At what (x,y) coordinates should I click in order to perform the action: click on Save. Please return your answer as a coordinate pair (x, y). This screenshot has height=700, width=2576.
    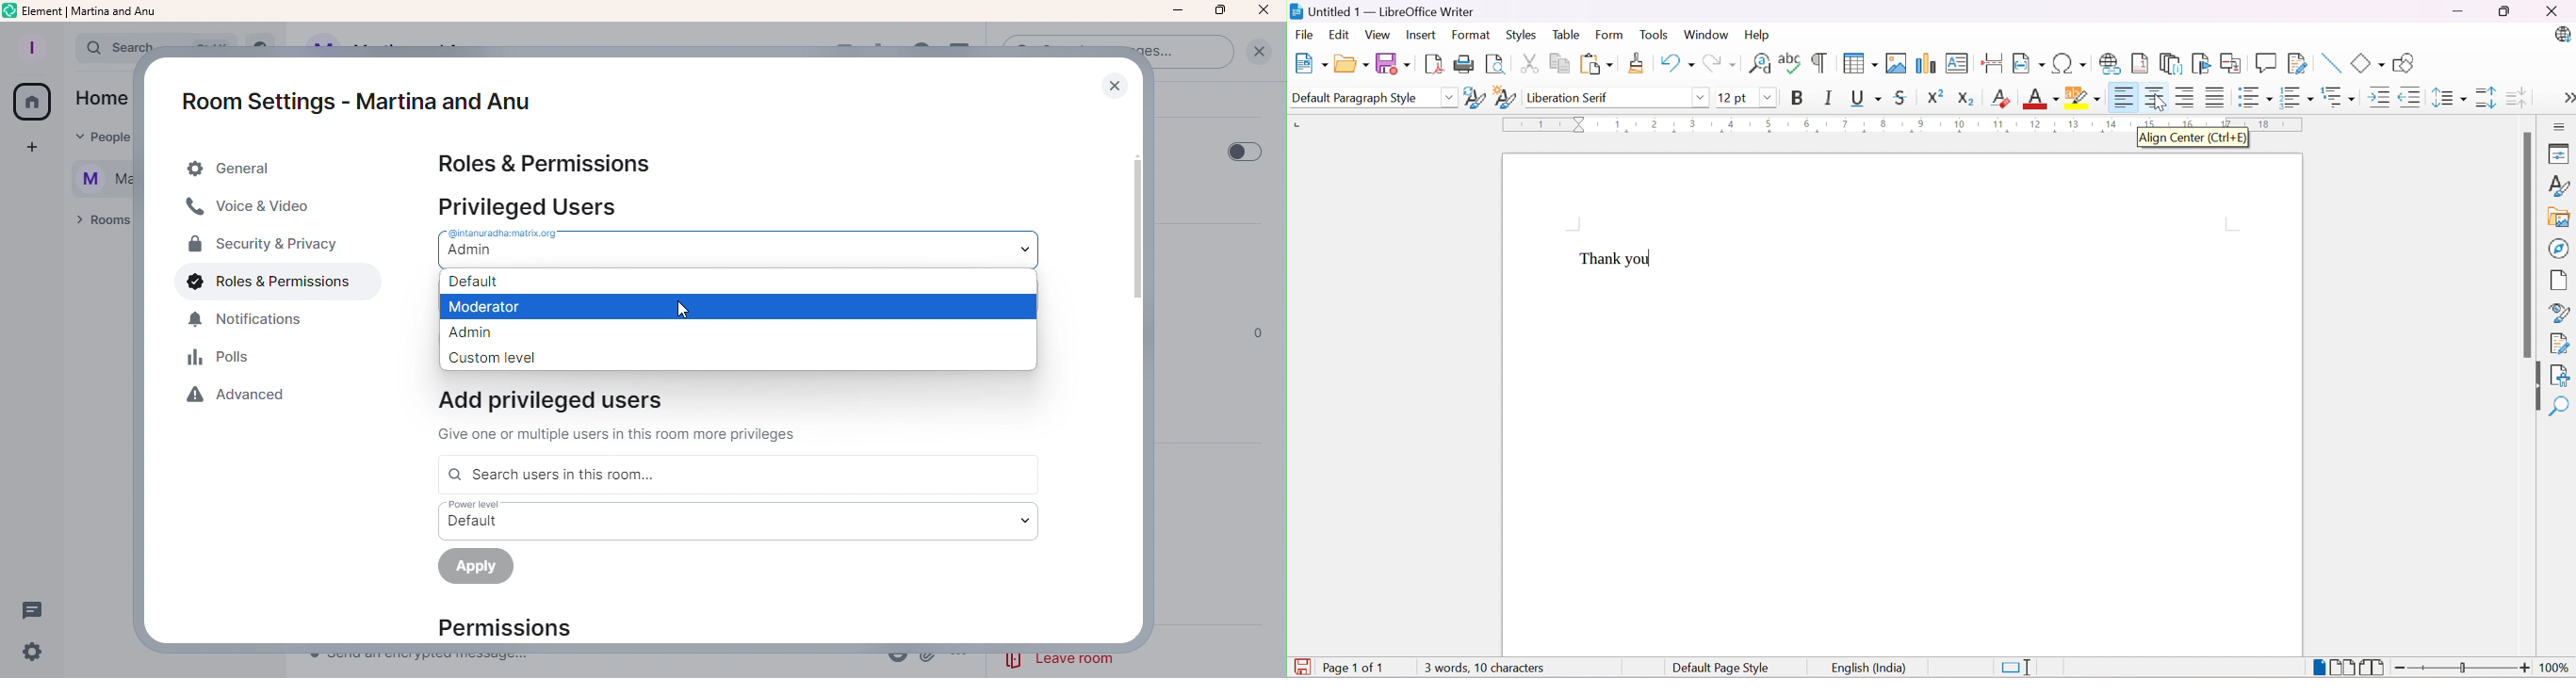
    Looking at the image, I should click on (1393, 63).